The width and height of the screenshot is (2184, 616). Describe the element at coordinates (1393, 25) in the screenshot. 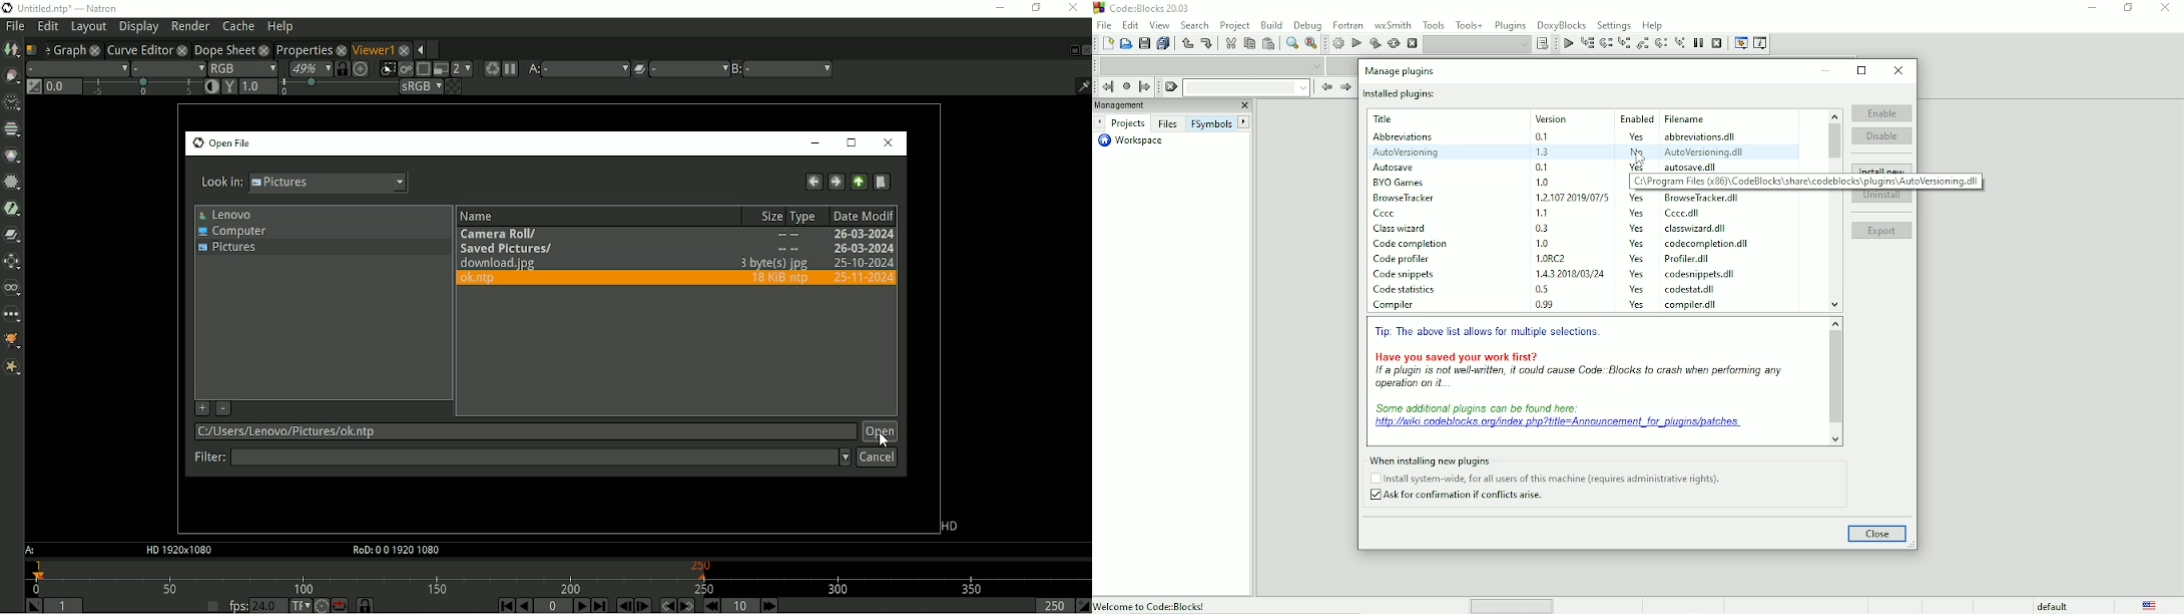

I see `wxSmith` at that location.